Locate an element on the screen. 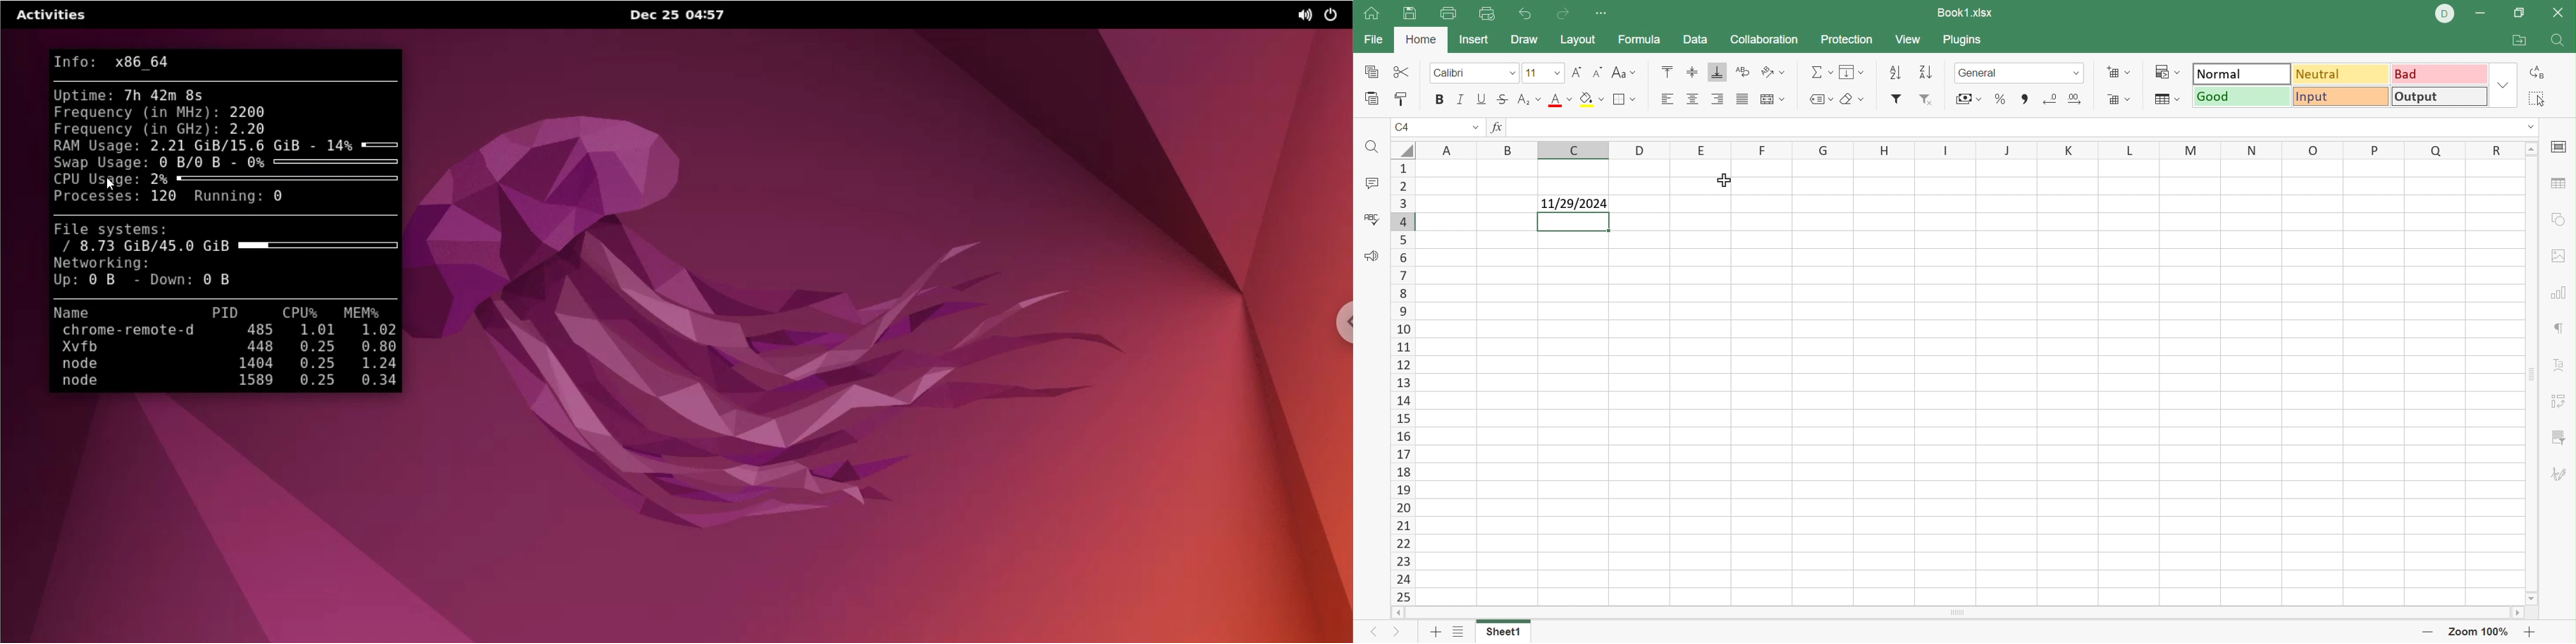 The image size is (2576, 644). General is located at coordinates (1984, 73).